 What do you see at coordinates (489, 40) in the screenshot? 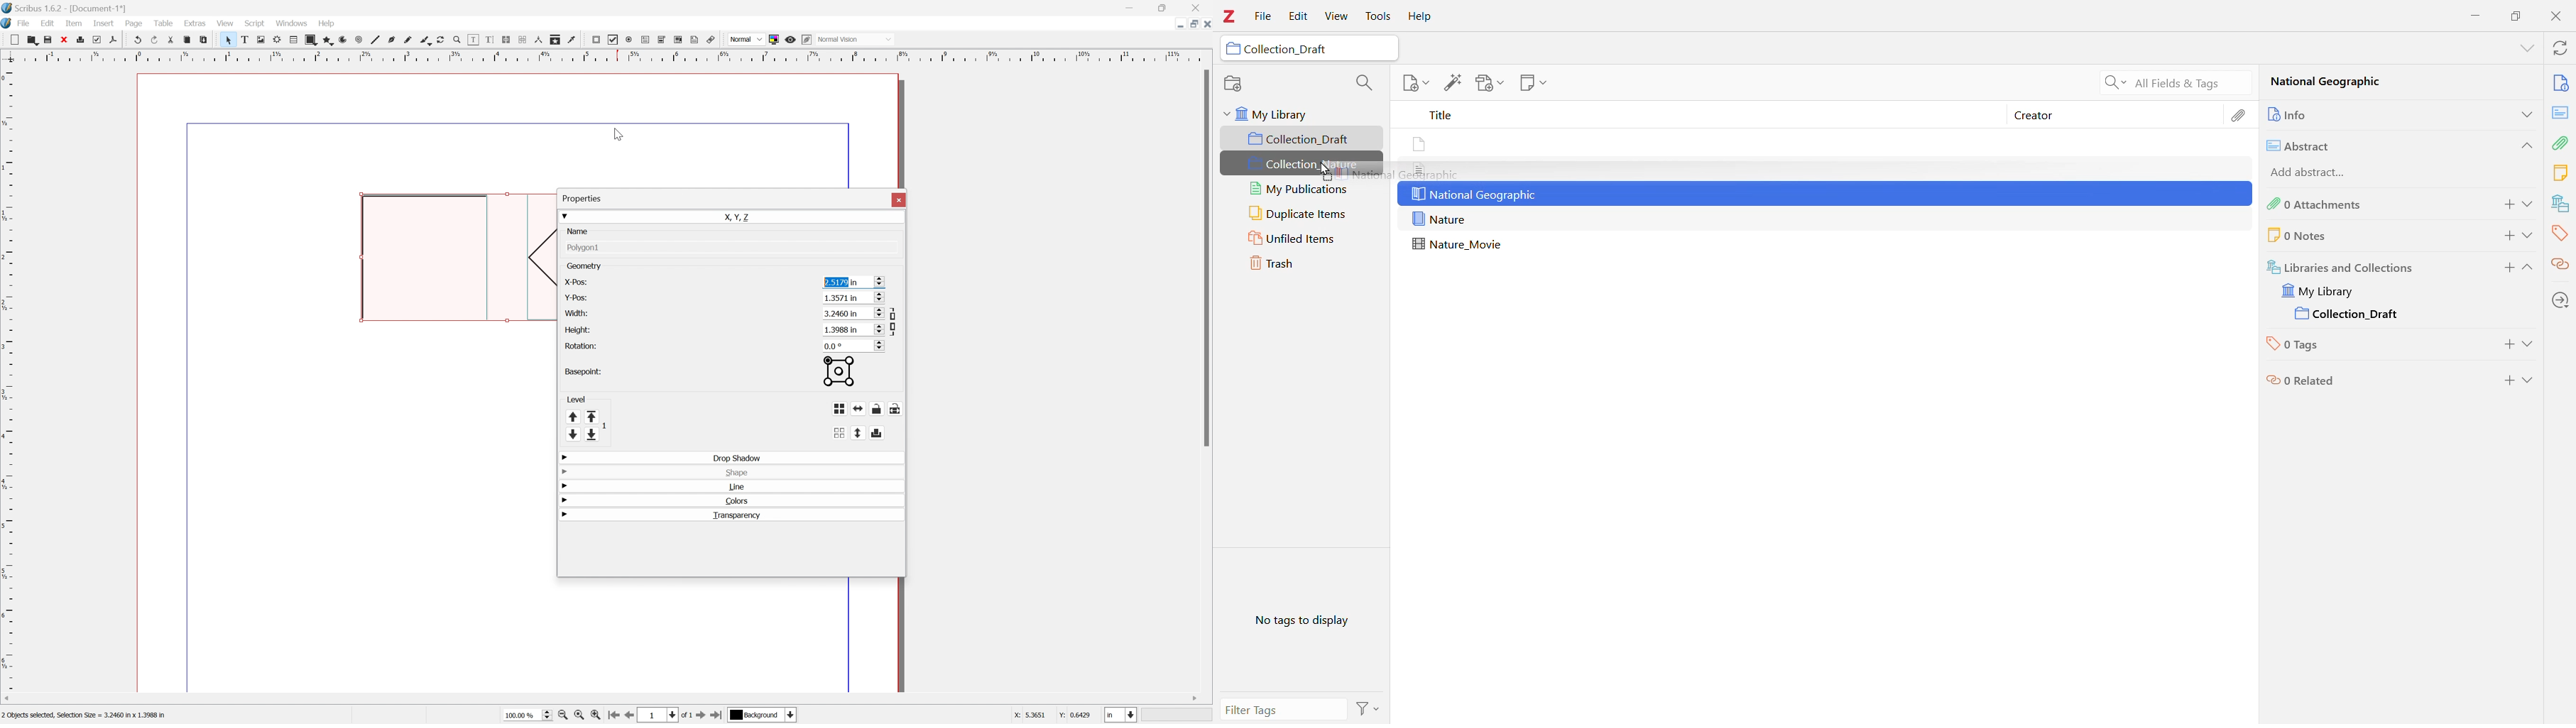
I see `edit text with story editor` at bounding box center [489, 40].